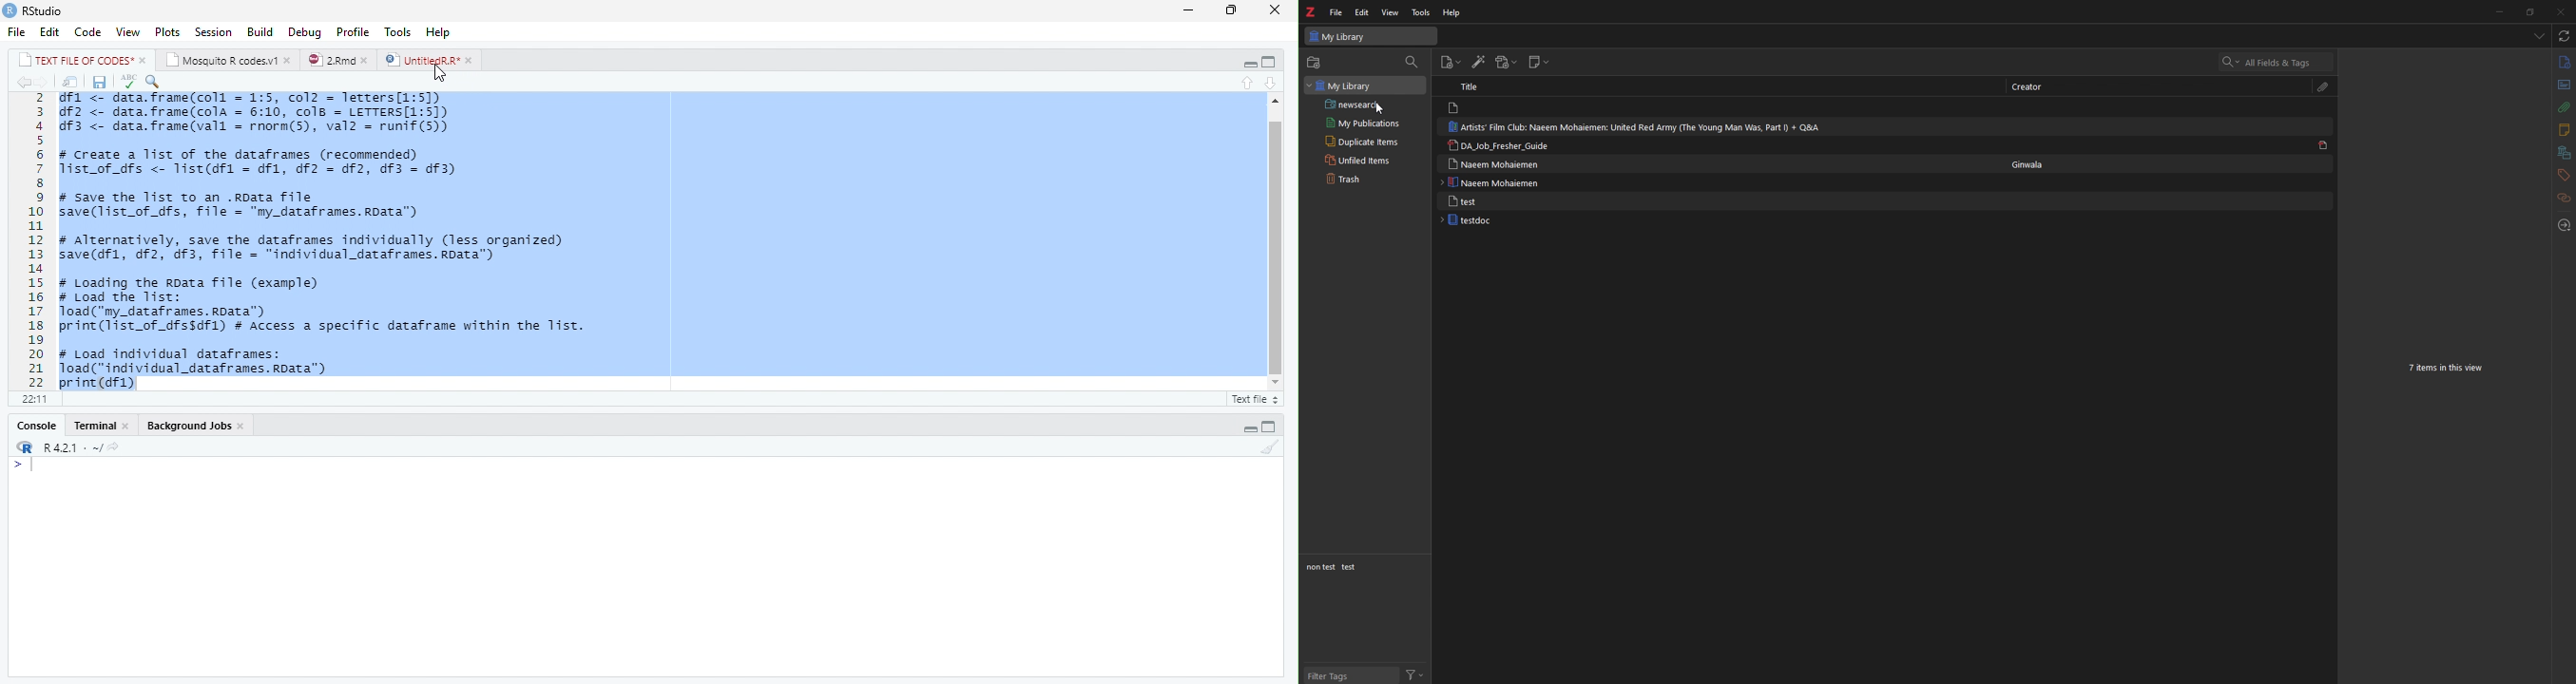 Image resolution: width=2576 pixels, height=700 pixels. What do you see at coordinates (1464, 202) in the screenshot?
I see `Document` at bounding box center [1464, 202].